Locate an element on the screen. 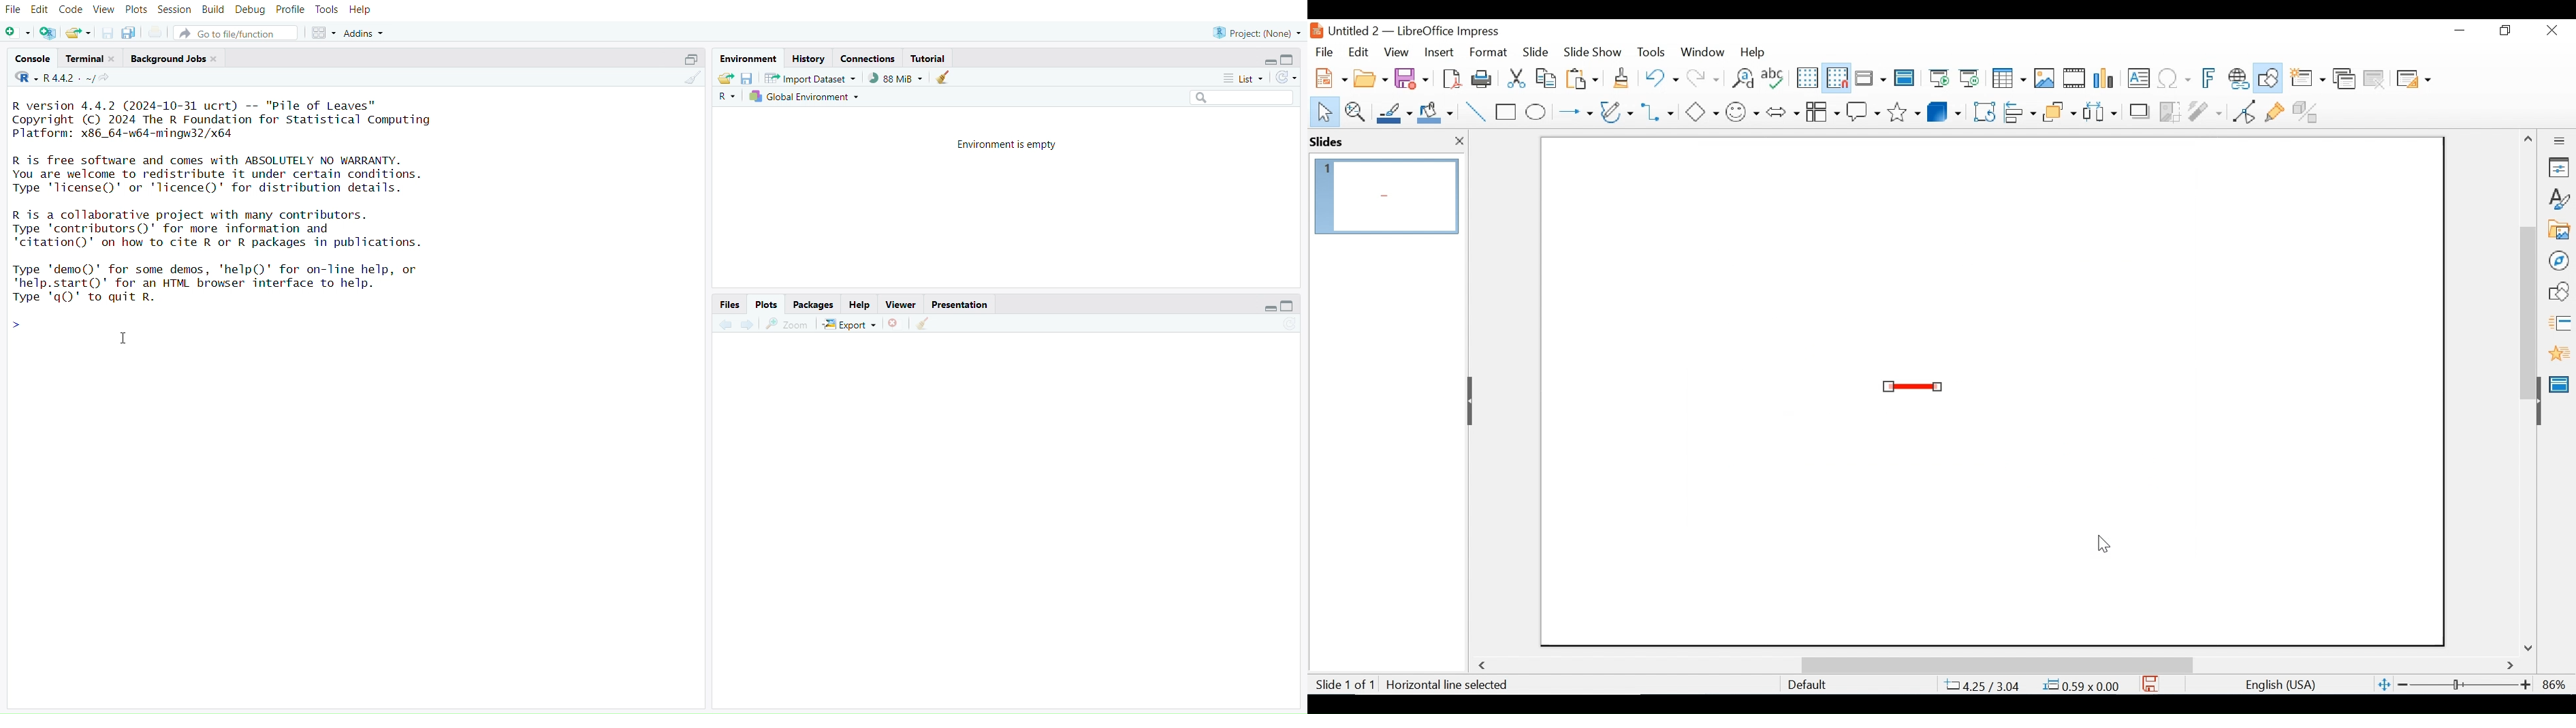  Toggle Extrusion is located at coordinates (2308, 110).